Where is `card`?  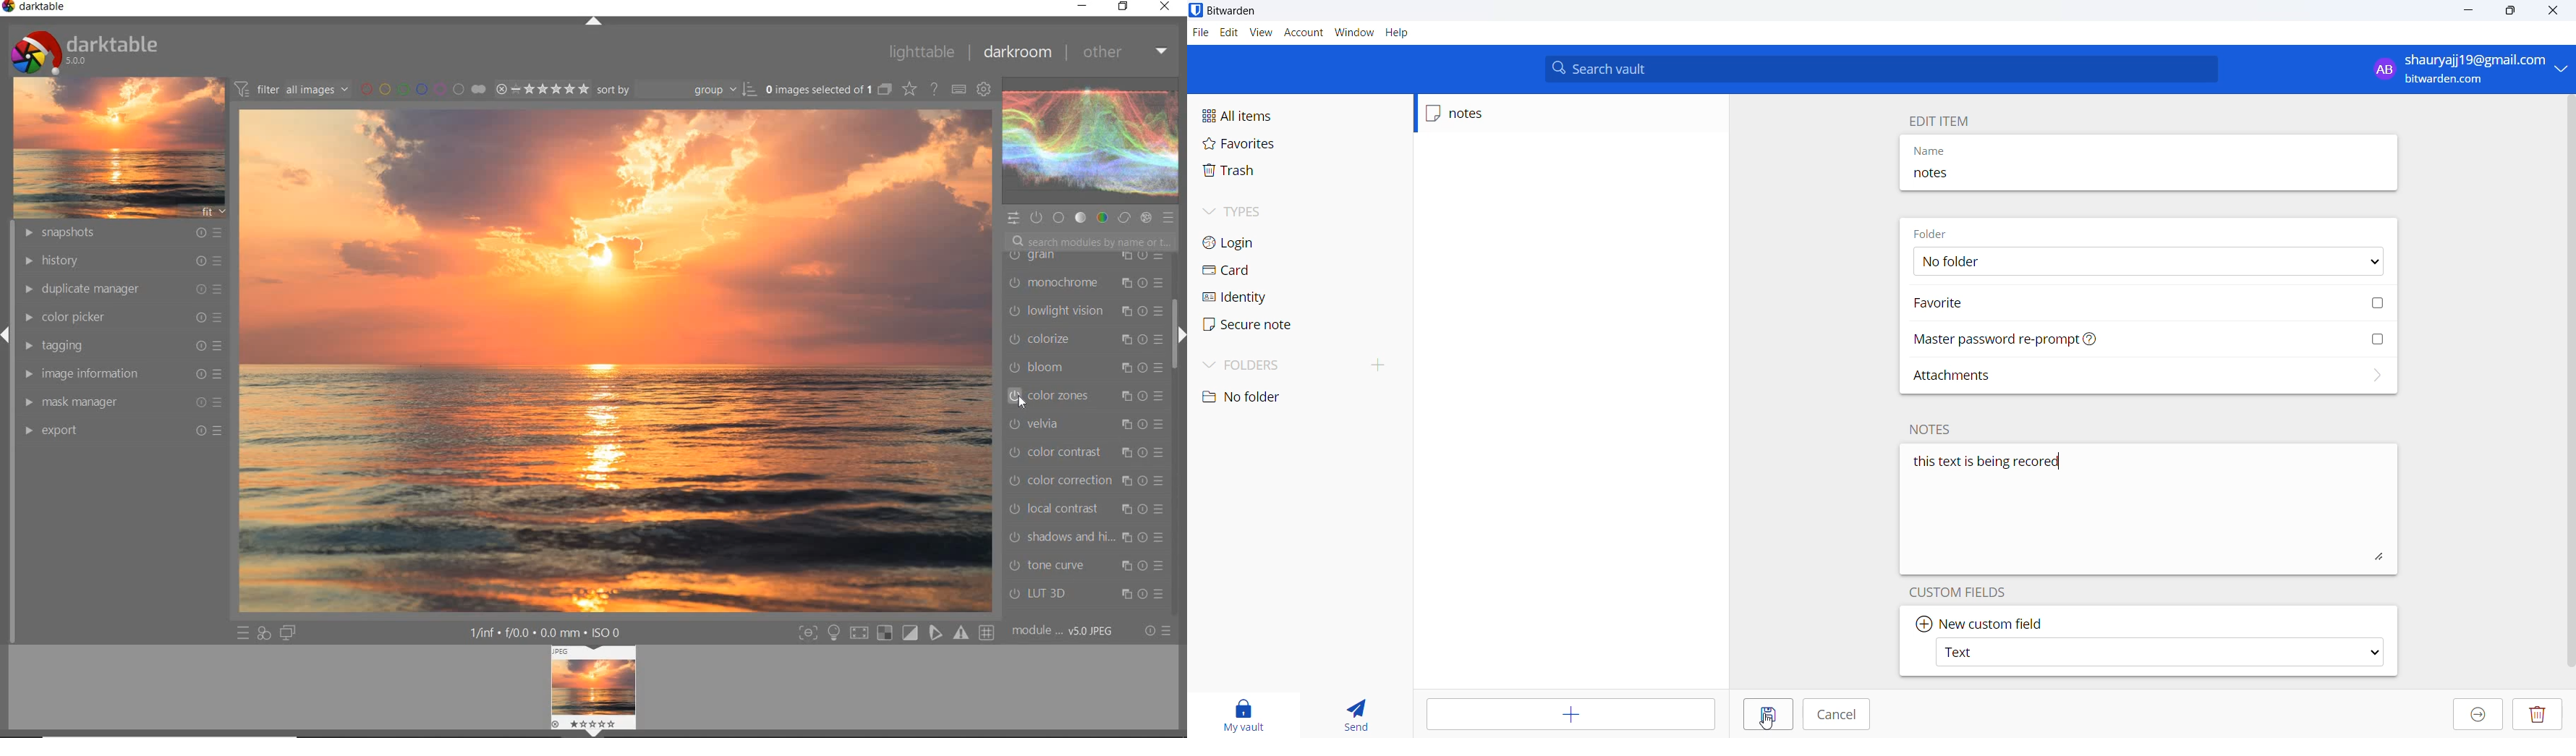 card is located at coordinates (1250, 273).